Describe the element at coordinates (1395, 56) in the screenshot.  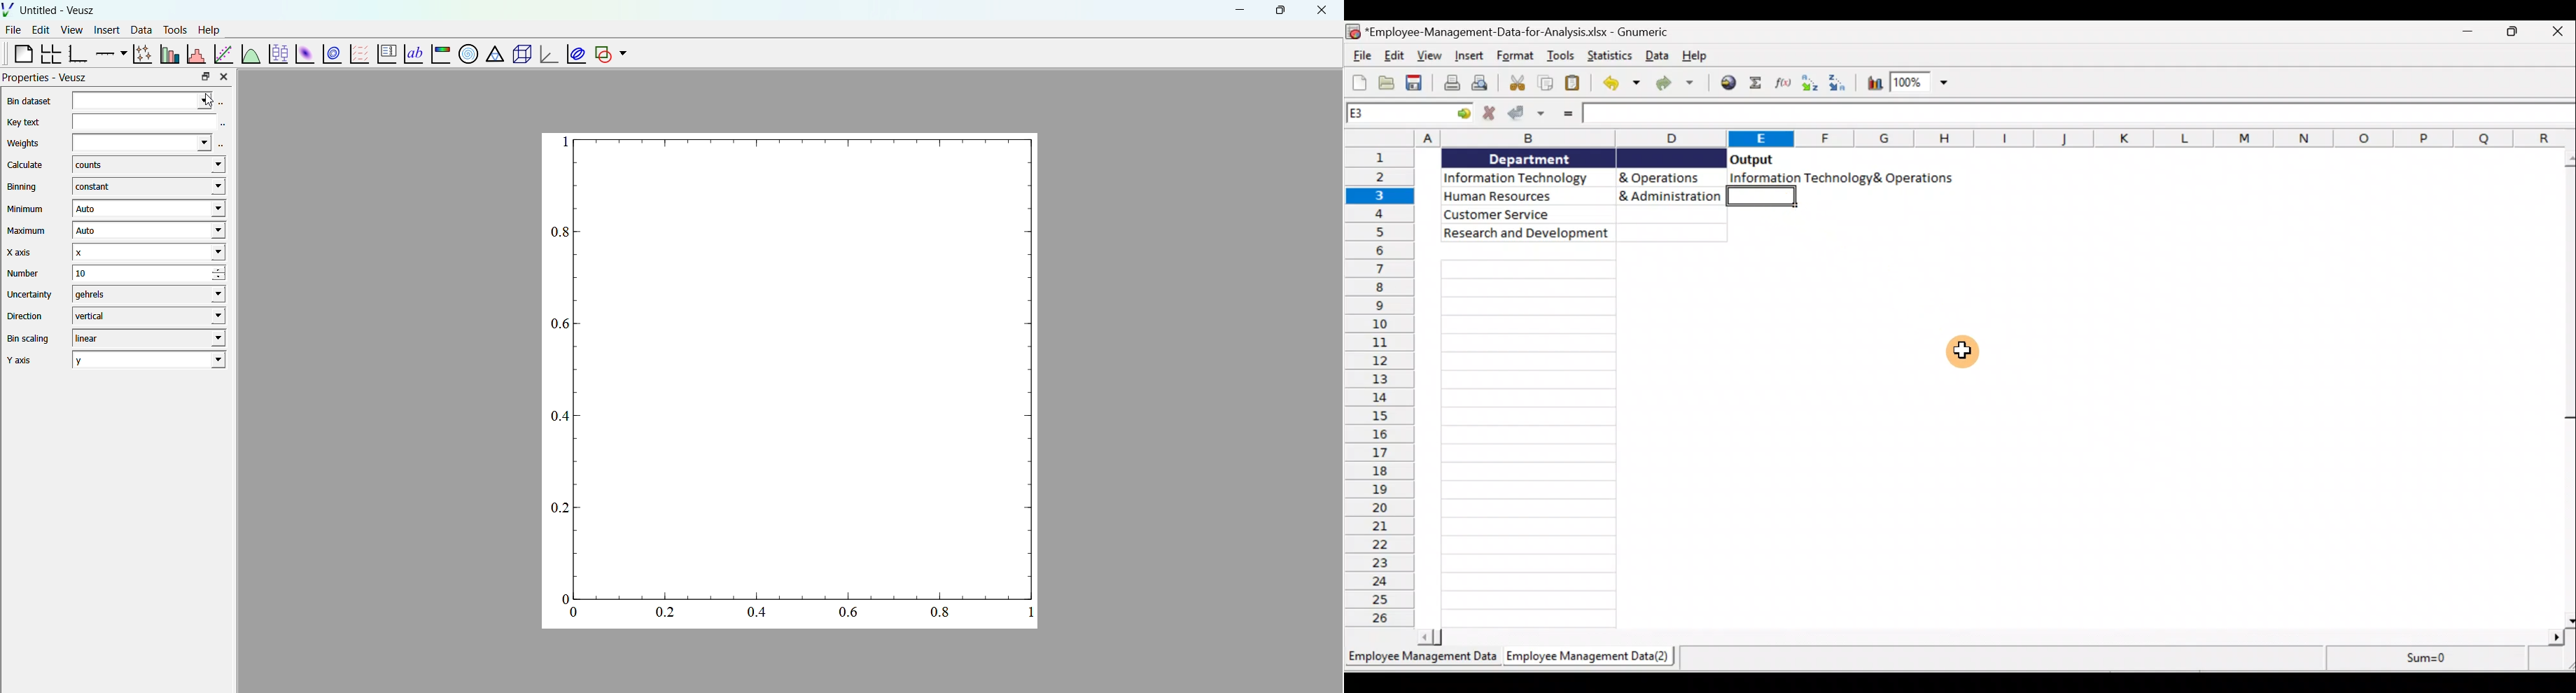
I see `Edit` at that location.